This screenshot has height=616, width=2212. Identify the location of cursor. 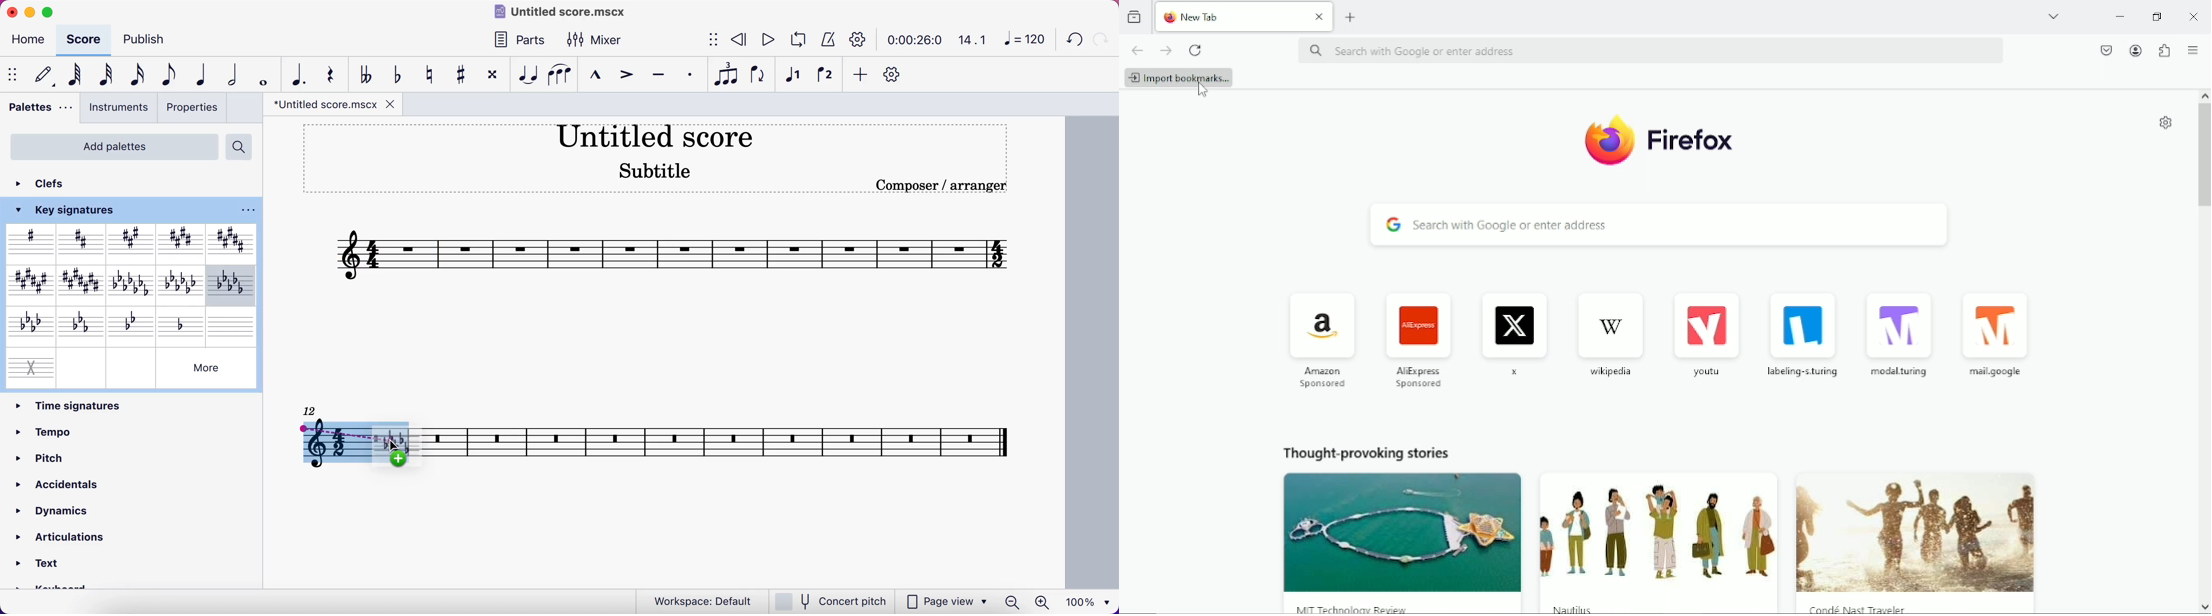
(1202, 90).